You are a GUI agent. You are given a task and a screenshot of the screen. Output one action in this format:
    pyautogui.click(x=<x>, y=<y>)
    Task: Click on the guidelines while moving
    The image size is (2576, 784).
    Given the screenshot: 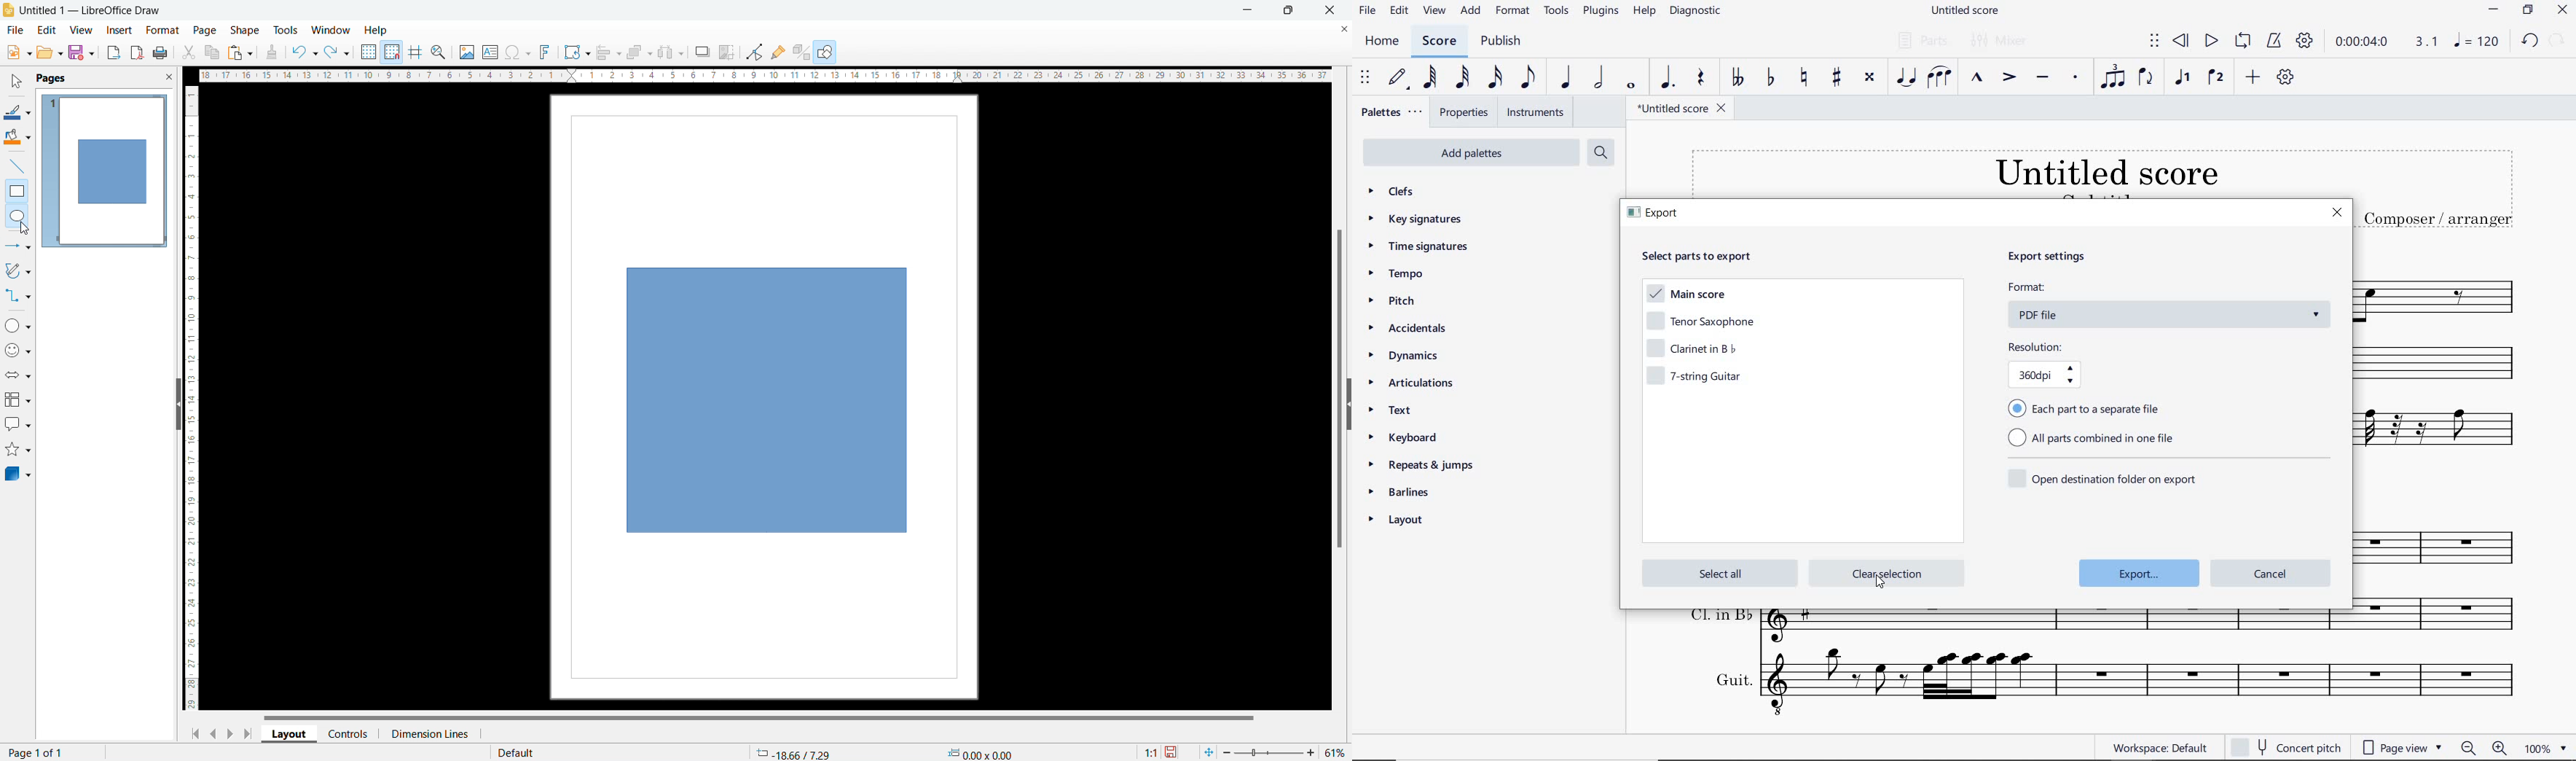 What is the action you would take?
    pyautogui.click(x=415, y=53)
    